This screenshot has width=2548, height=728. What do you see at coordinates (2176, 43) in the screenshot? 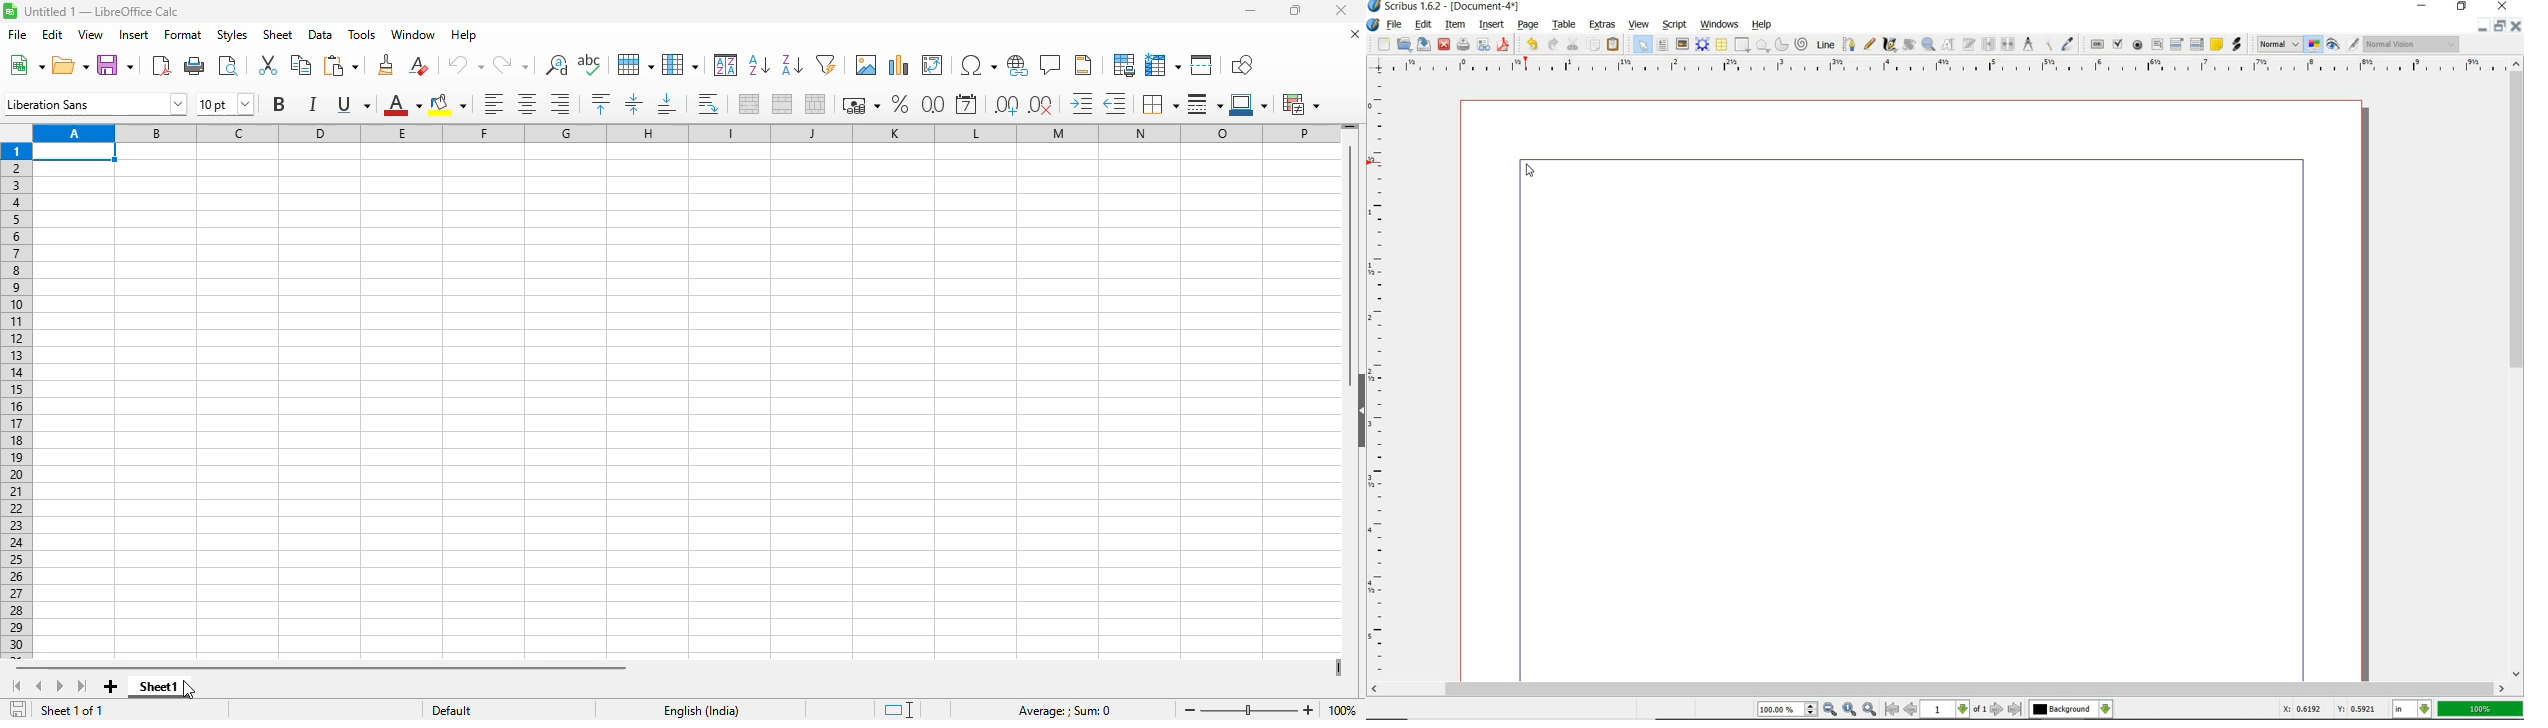
I see `pdf combo box` at bounding box center [2176, 43].